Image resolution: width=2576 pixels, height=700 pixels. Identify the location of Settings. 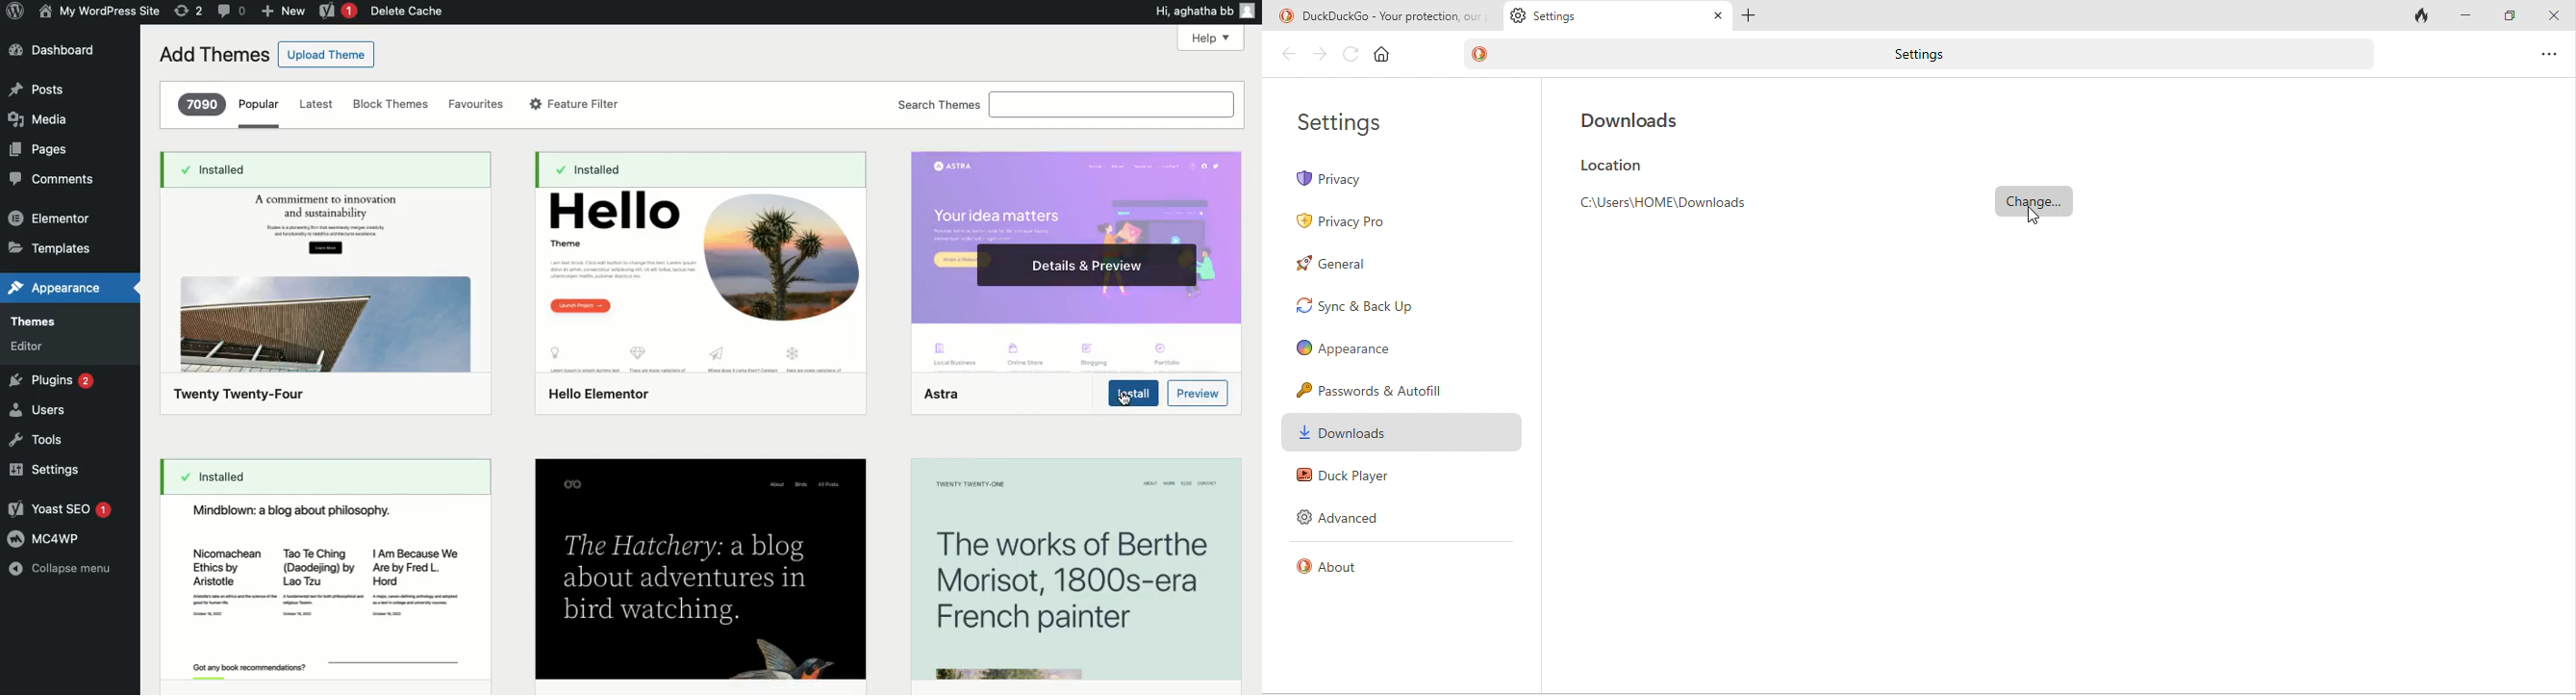
(45, 471).